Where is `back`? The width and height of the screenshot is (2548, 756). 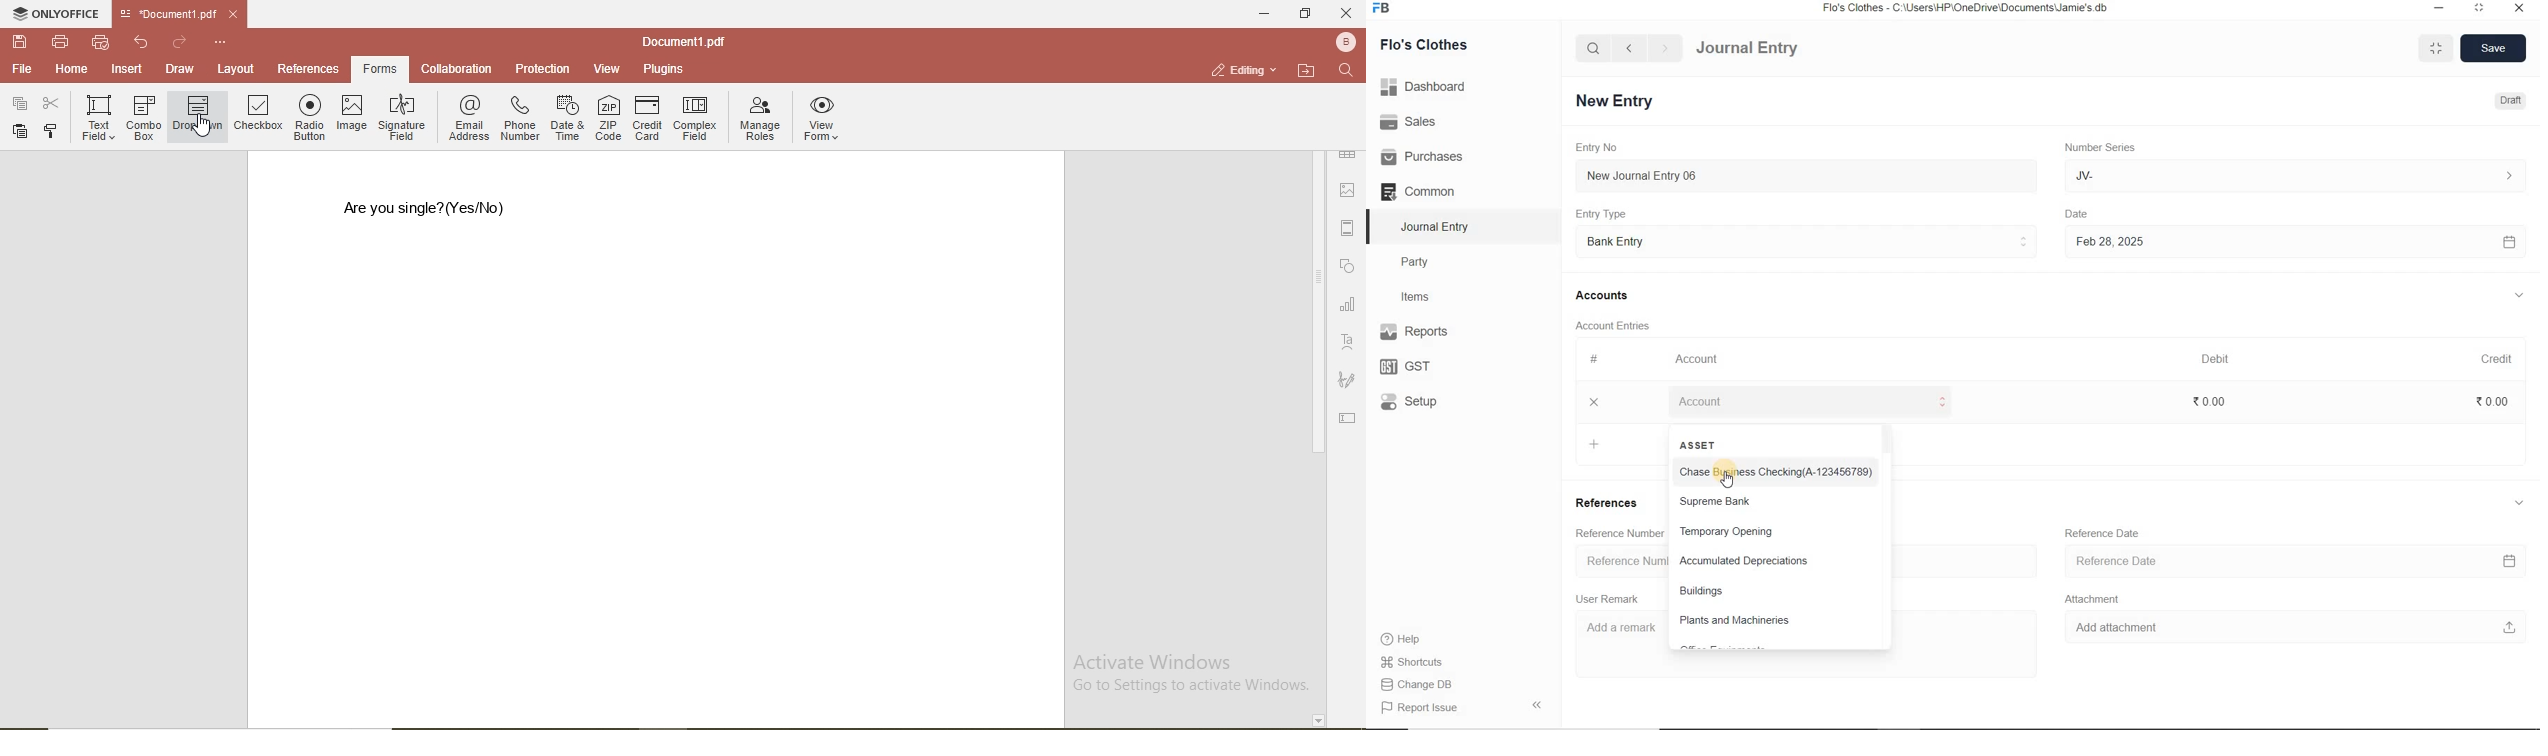
back is located at coordinates (1629, 47).